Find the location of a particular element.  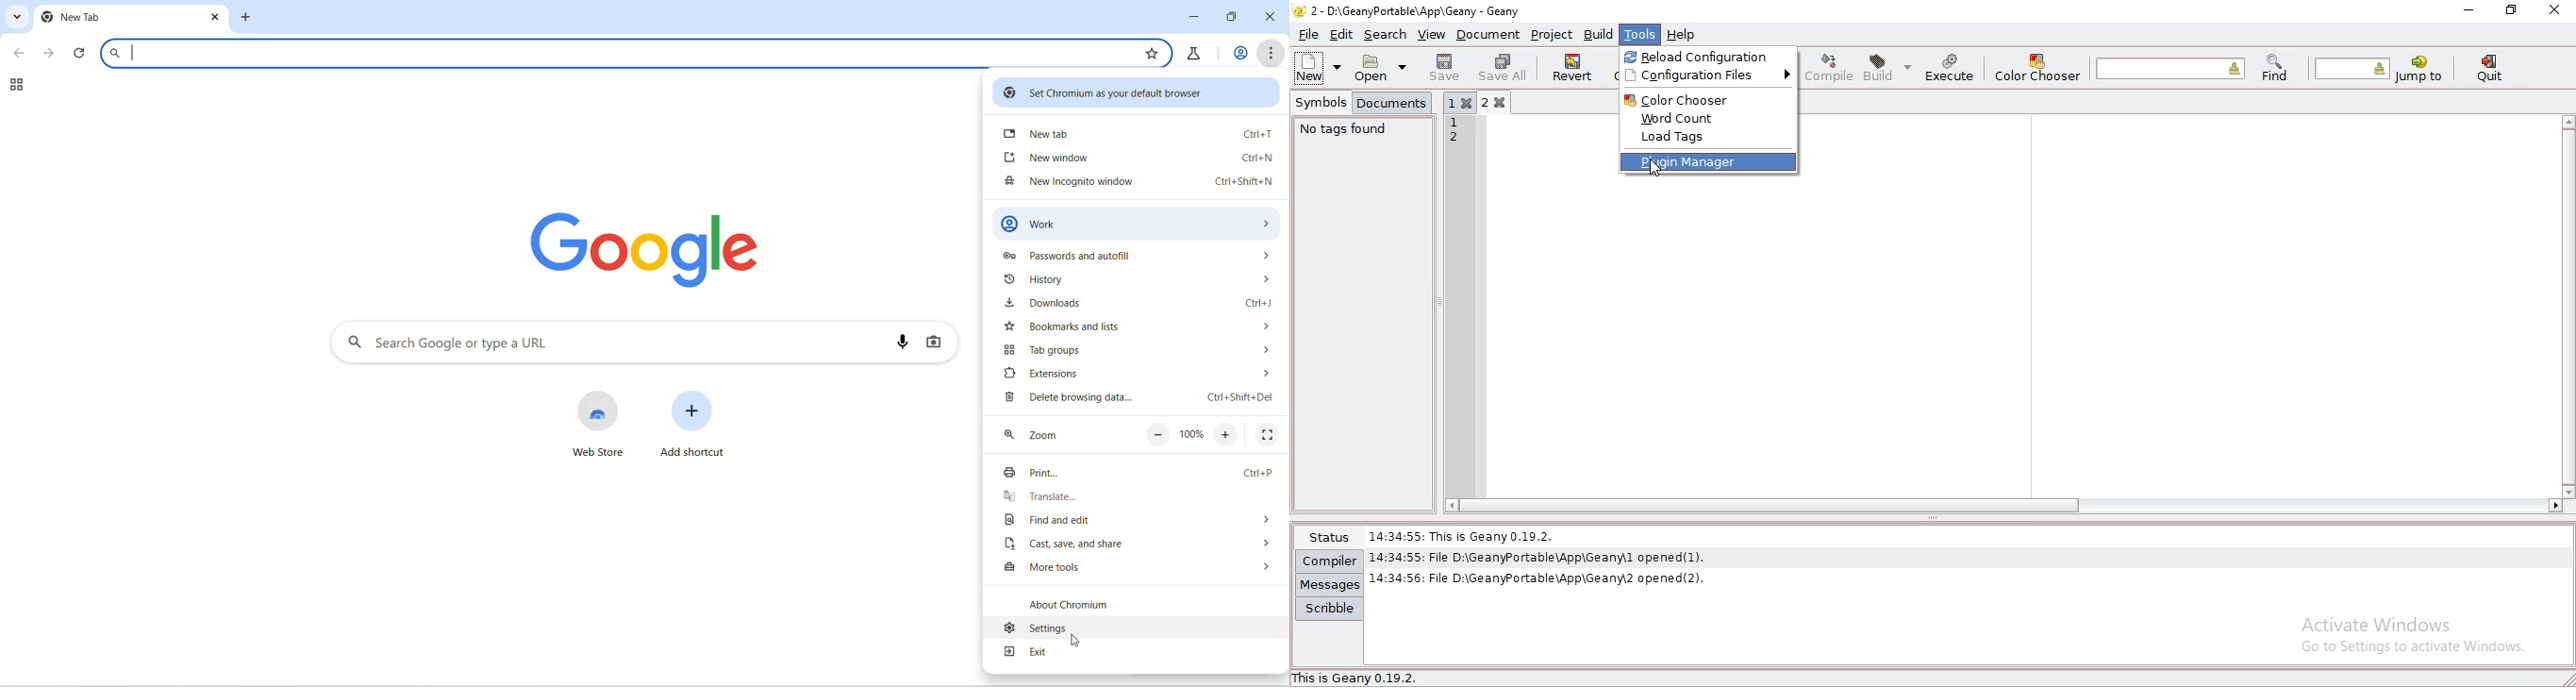

reload is located at coordinates (79, 54).